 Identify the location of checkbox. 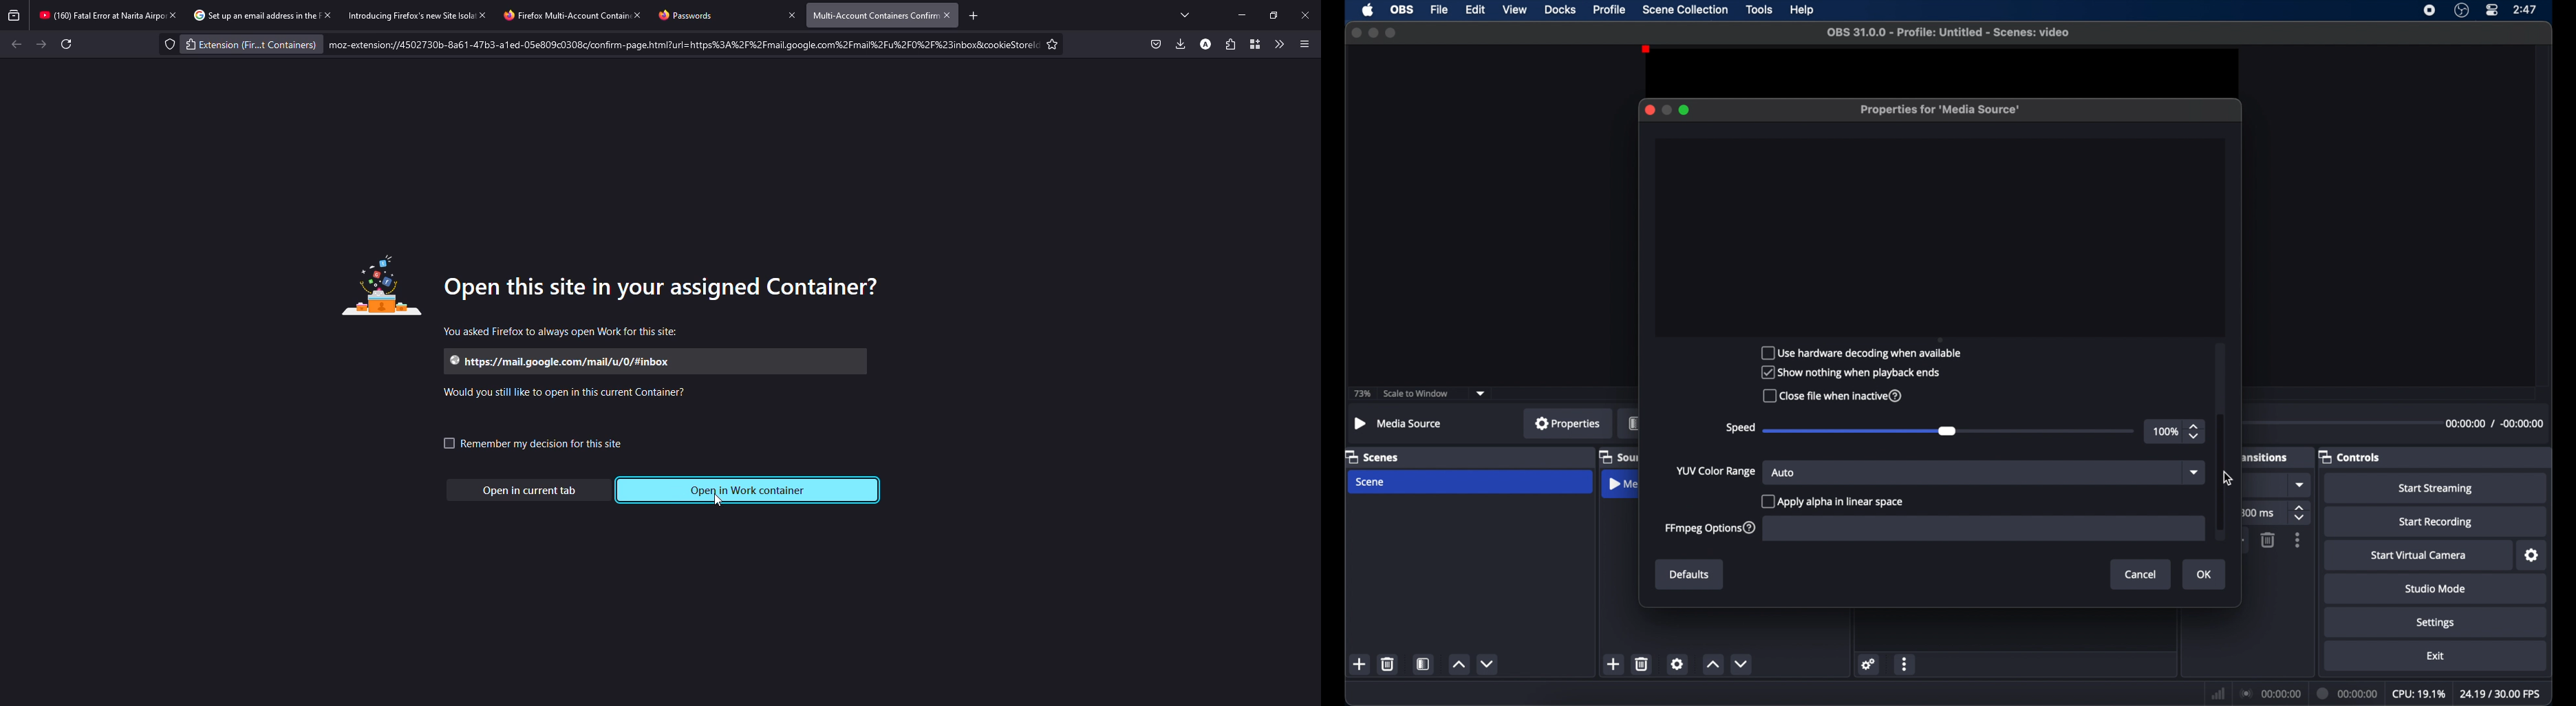
(1832, 502).